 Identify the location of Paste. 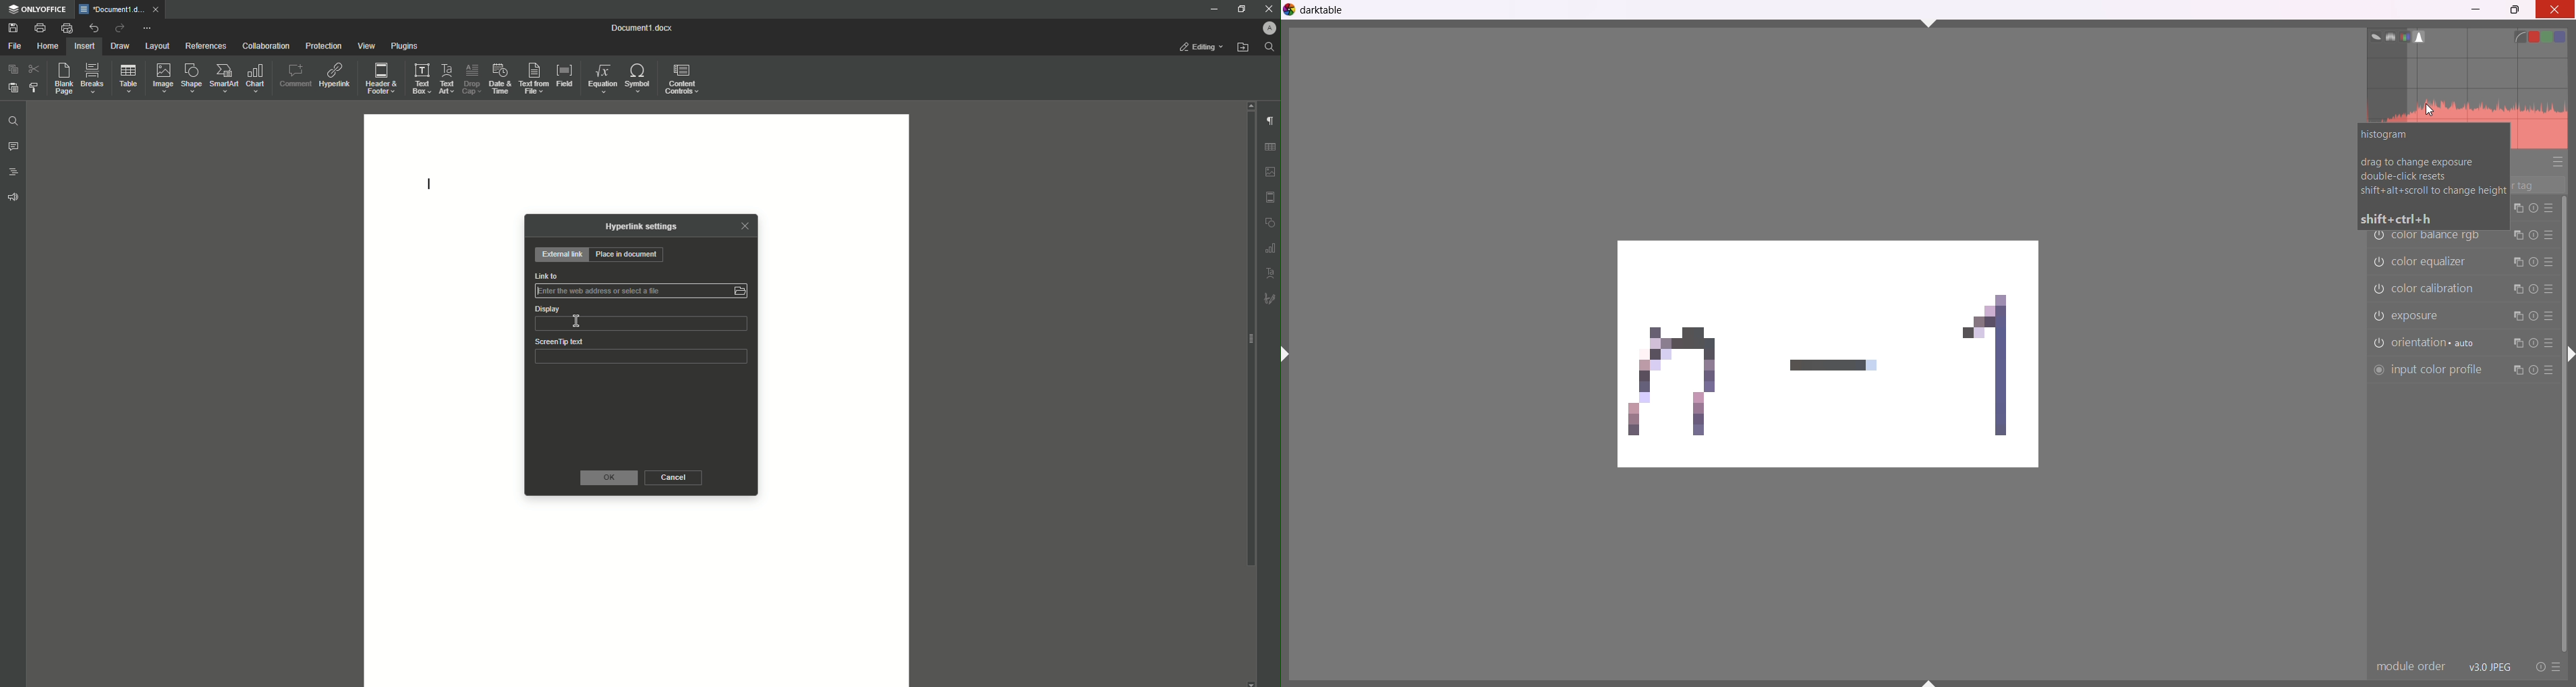
(13, 88).